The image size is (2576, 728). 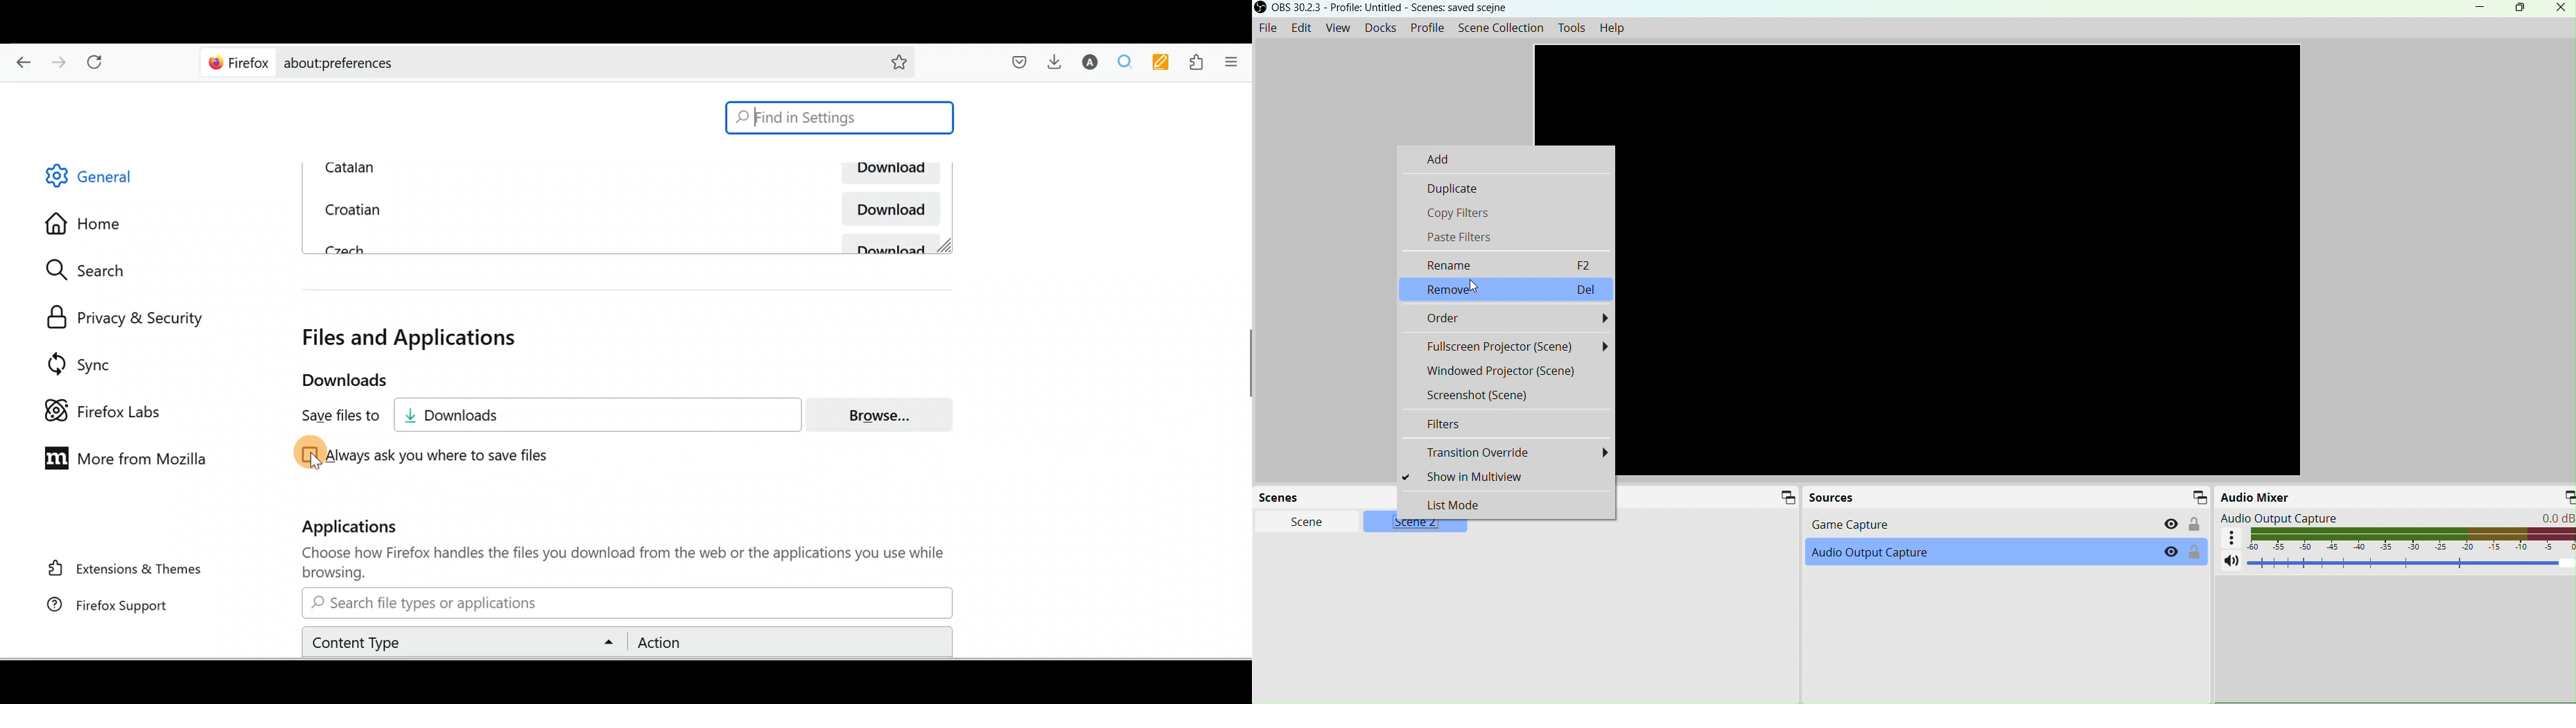 What do you see at coordinates (2171, 552) in the screenshot?
I see `Hide` at bounding box center [2171, 552].